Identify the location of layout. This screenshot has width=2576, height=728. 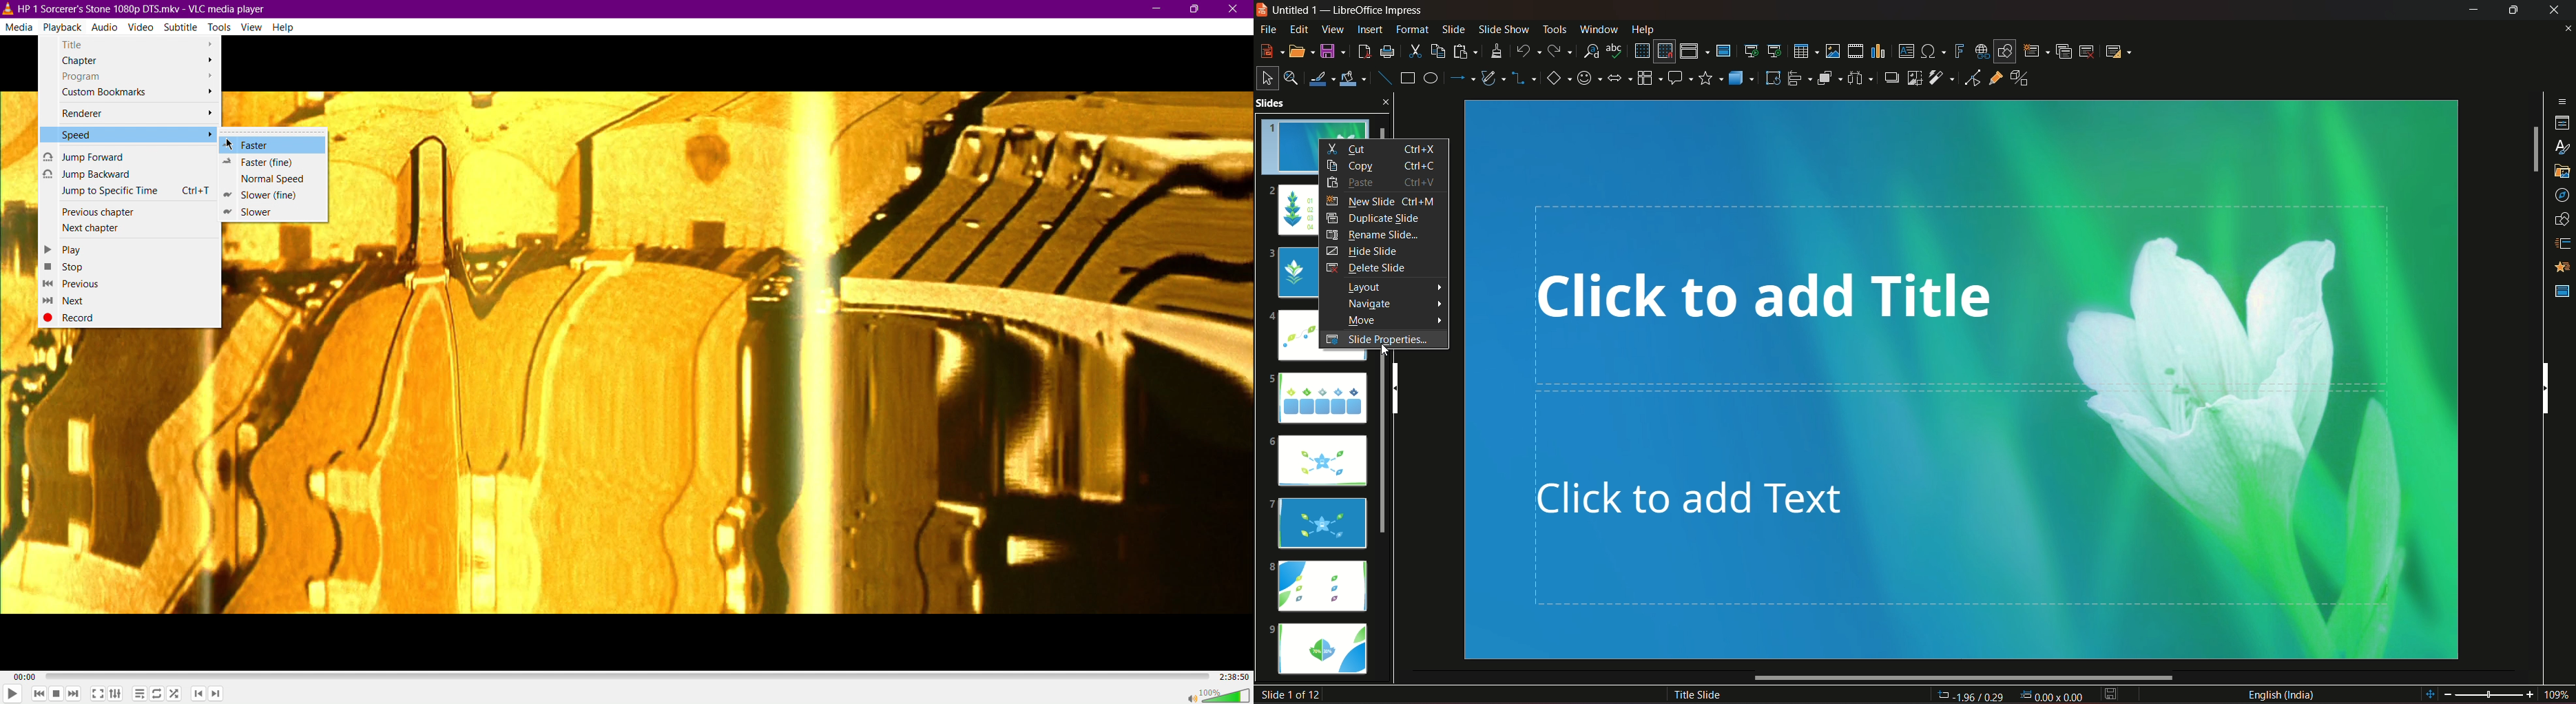
(1392, 287).